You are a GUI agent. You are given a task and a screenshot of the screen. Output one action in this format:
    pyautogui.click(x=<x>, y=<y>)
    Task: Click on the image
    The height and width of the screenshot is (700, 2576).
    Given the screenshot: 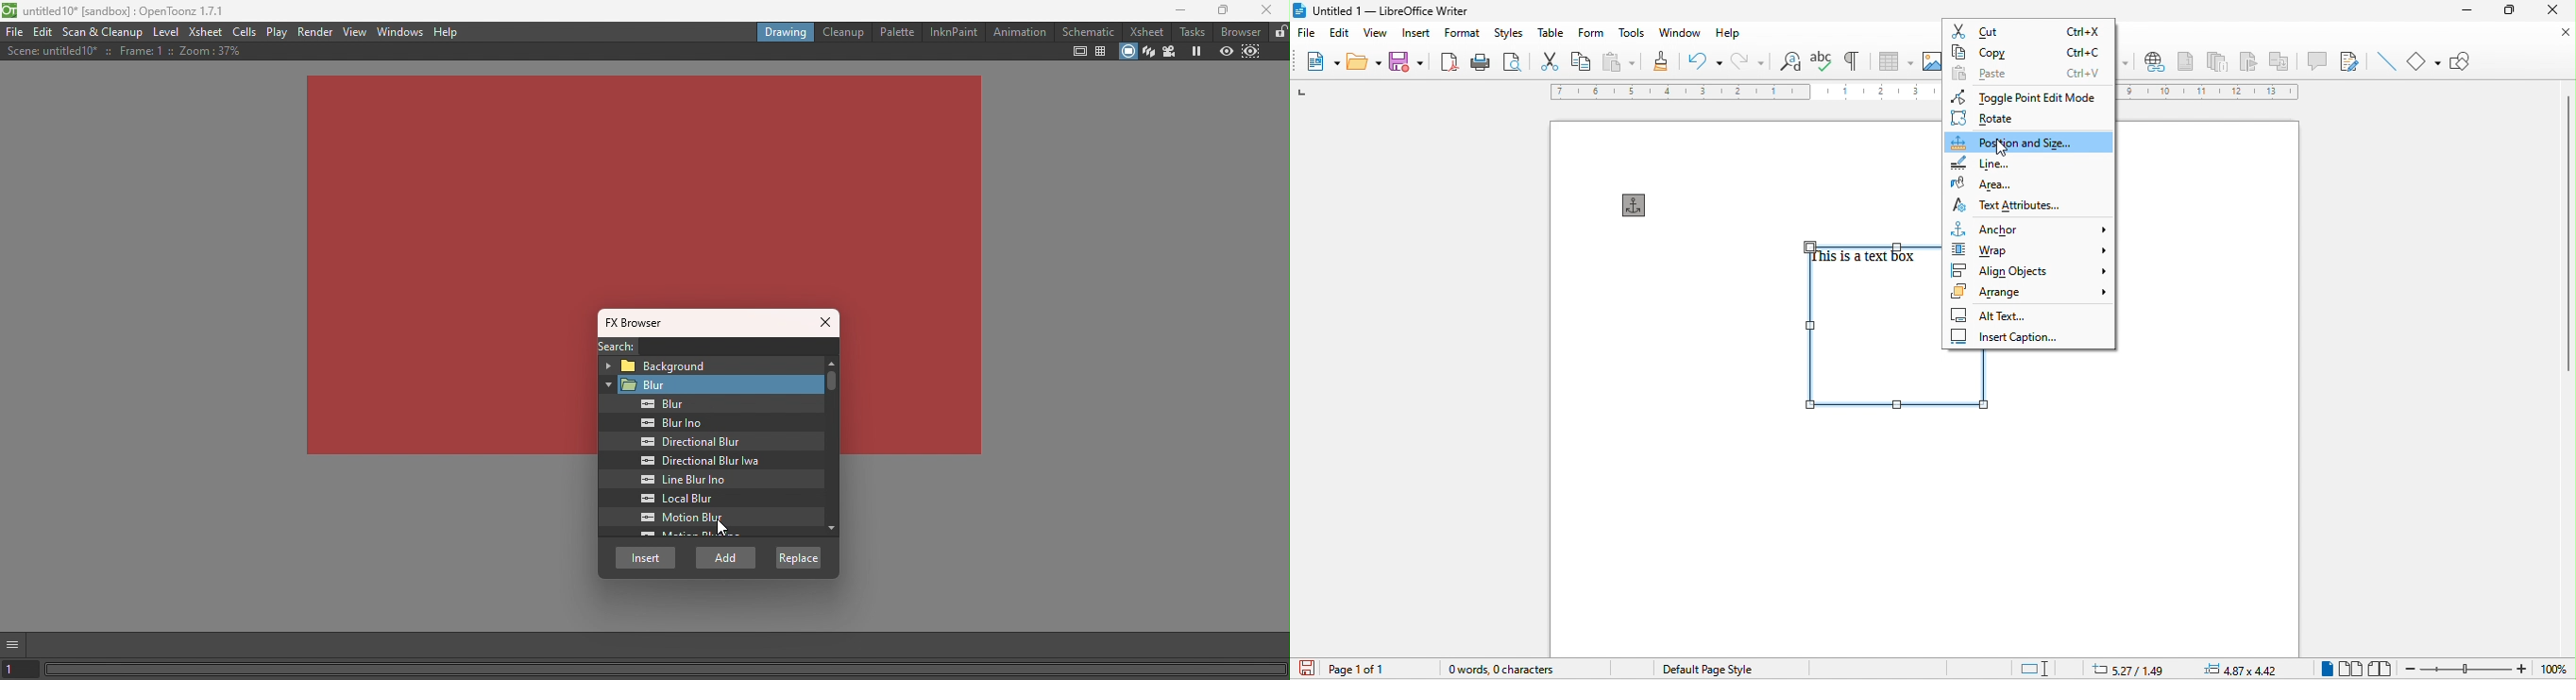 What is the action you would take?
    pyautogui.click(x=1931, y=60)
    